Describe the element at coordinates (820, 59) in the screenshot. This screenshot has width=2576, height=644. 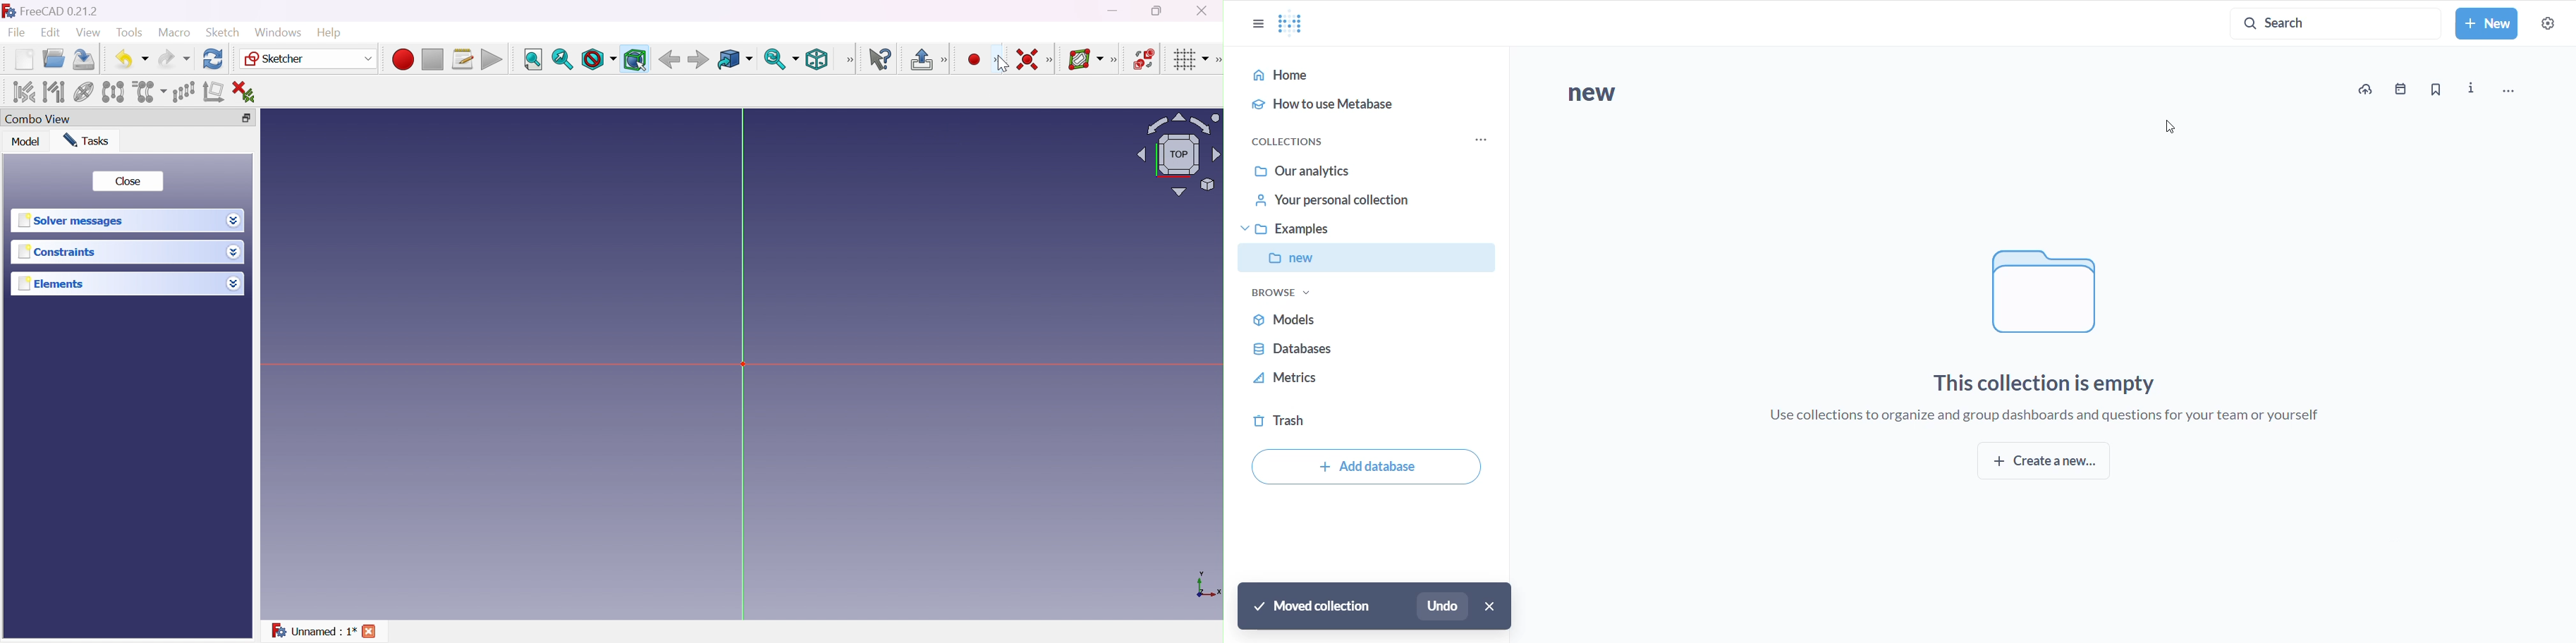
I see `Isometric` at that location.